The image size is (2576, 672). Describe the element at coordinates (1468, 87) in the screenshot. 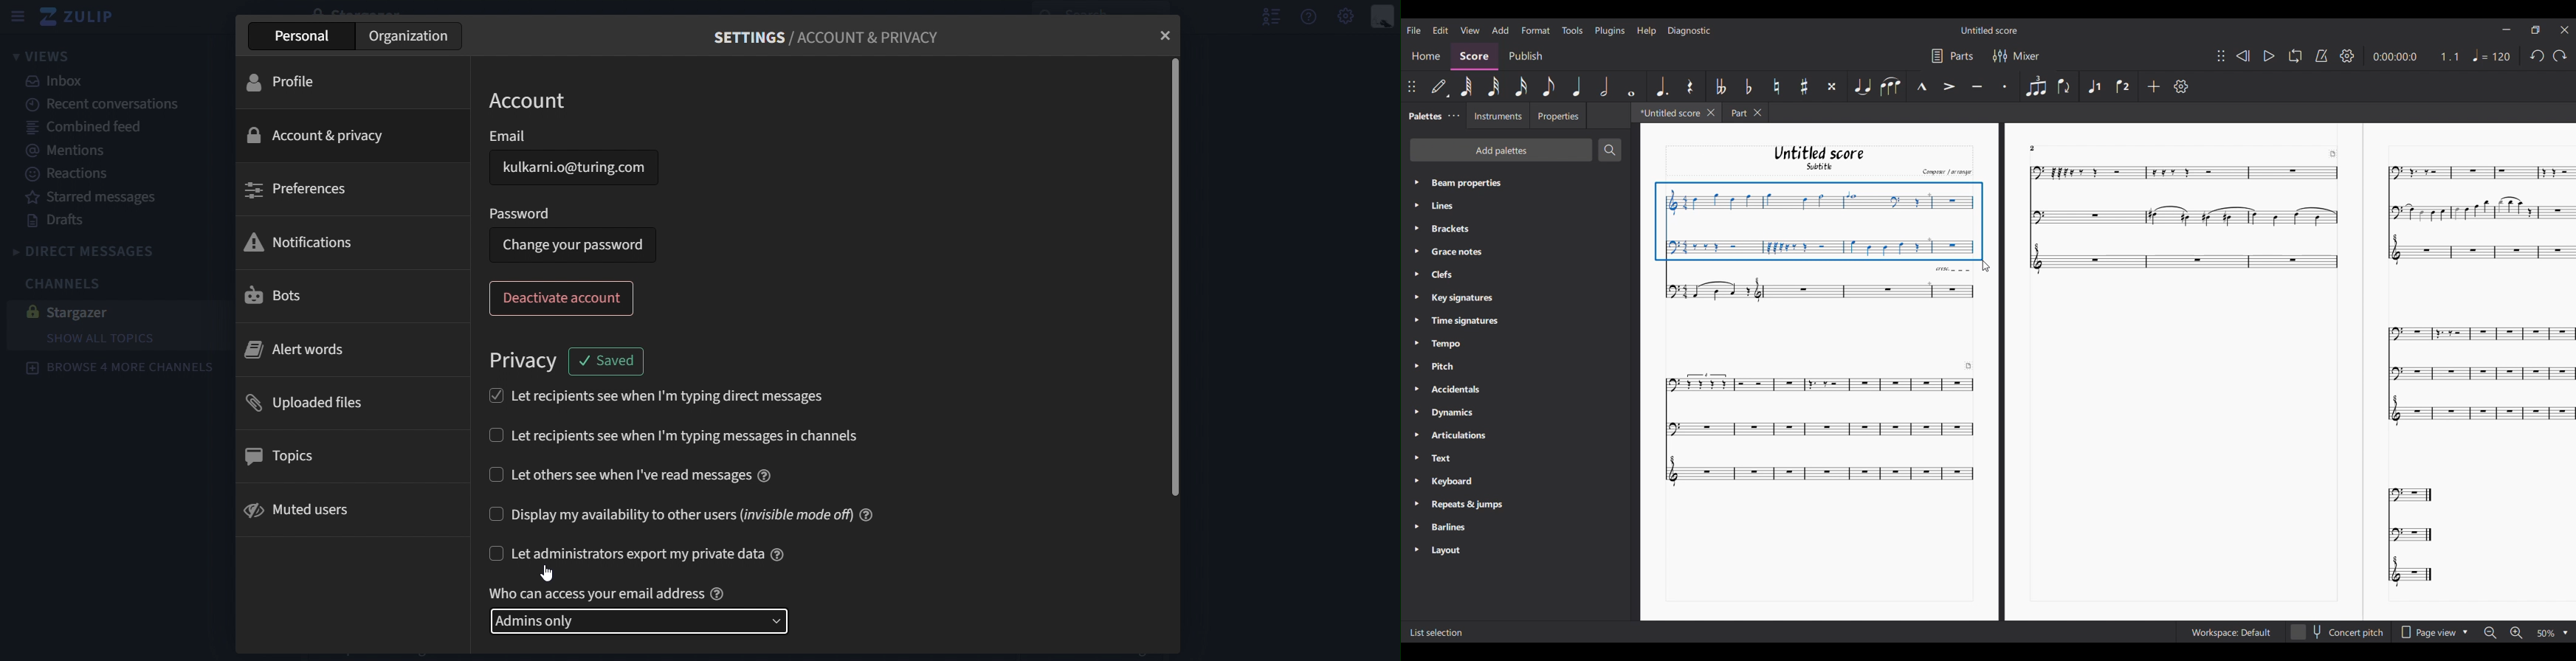

I see `64th note` at that location.